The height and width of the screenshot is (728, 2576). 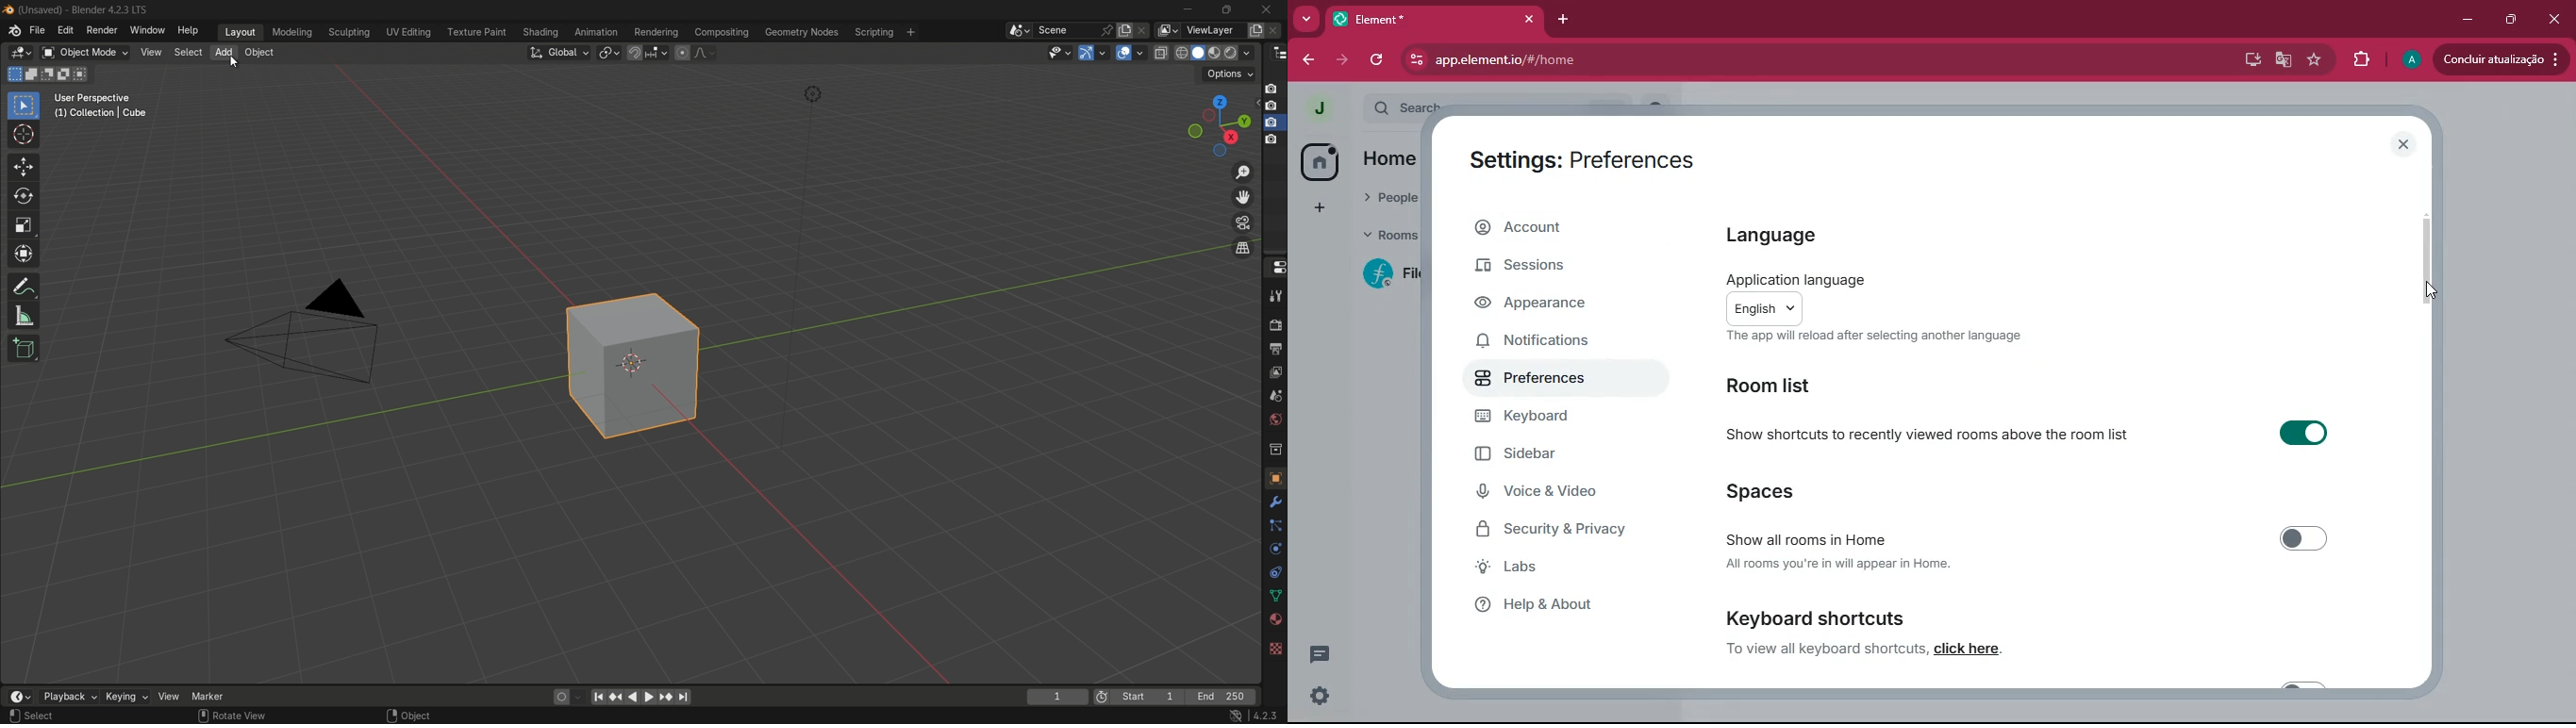 I want to click on profile picture, so click(x=1319, y=109).